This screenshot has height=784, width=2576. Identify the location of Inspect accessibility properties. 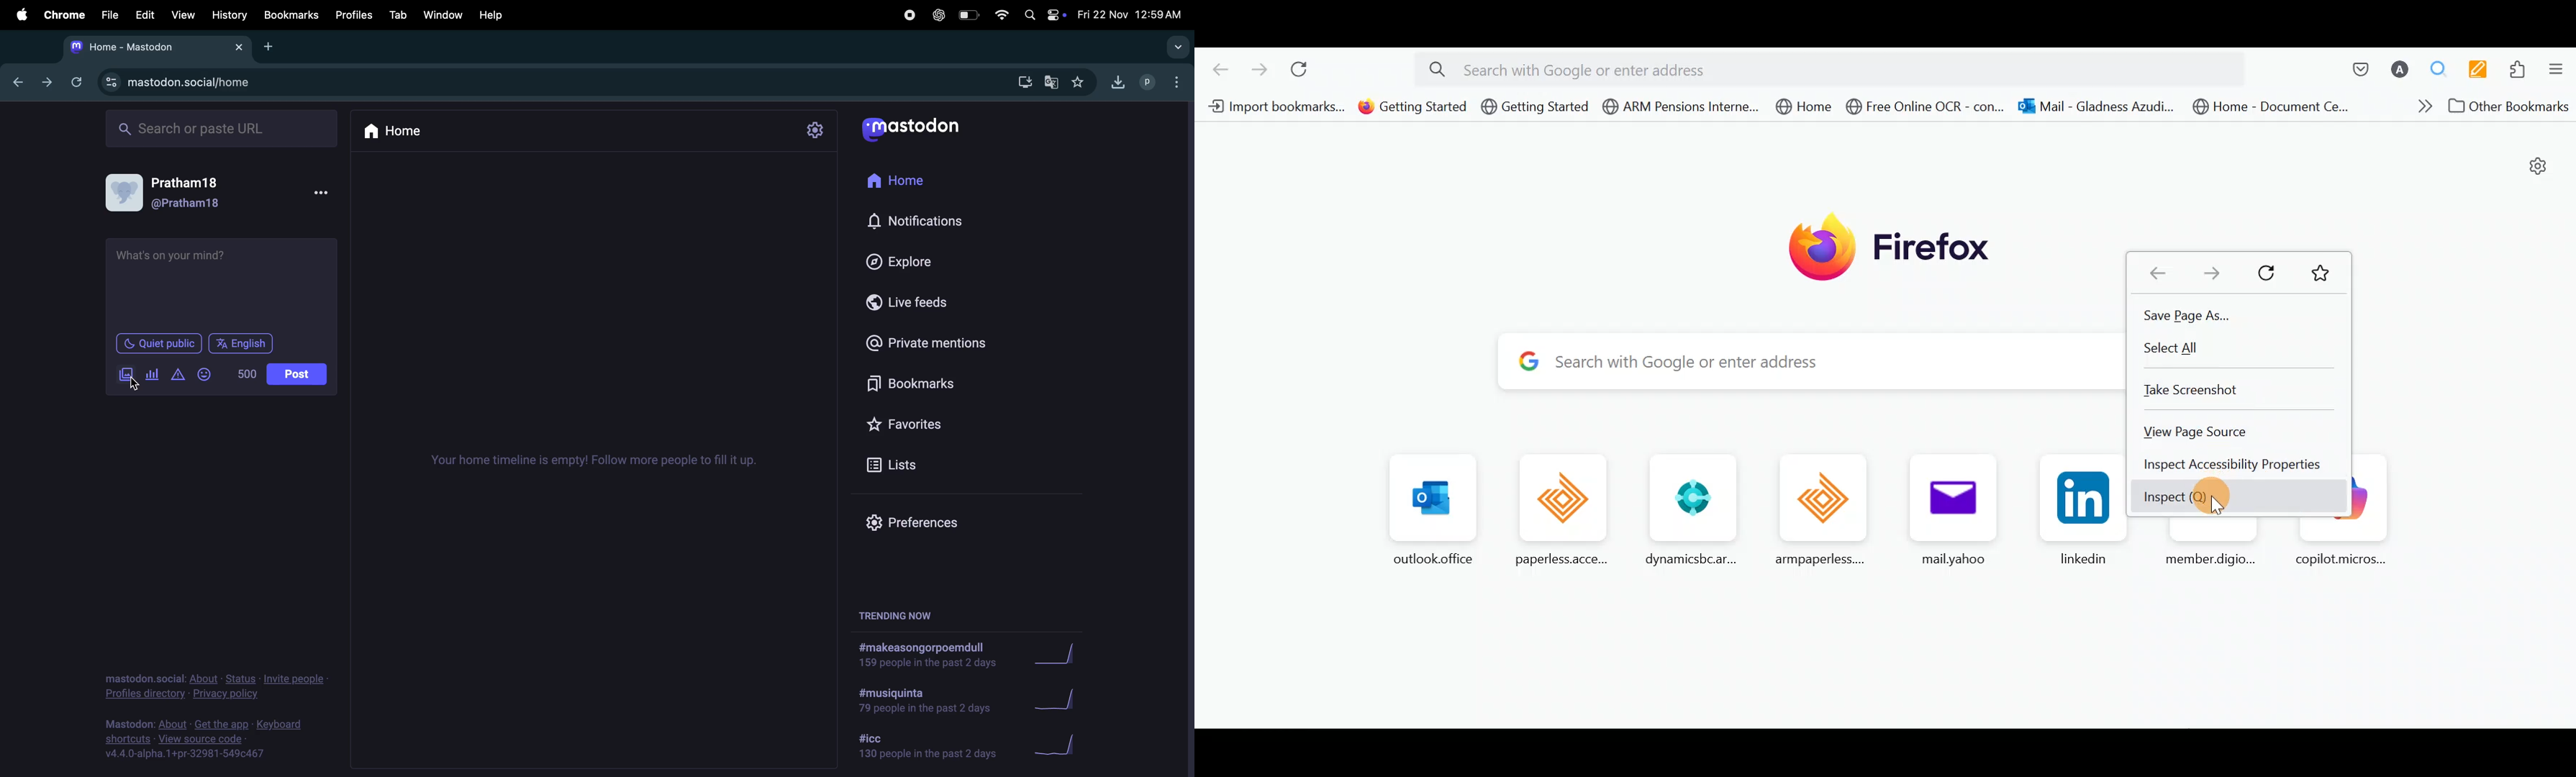
(2231, 463).